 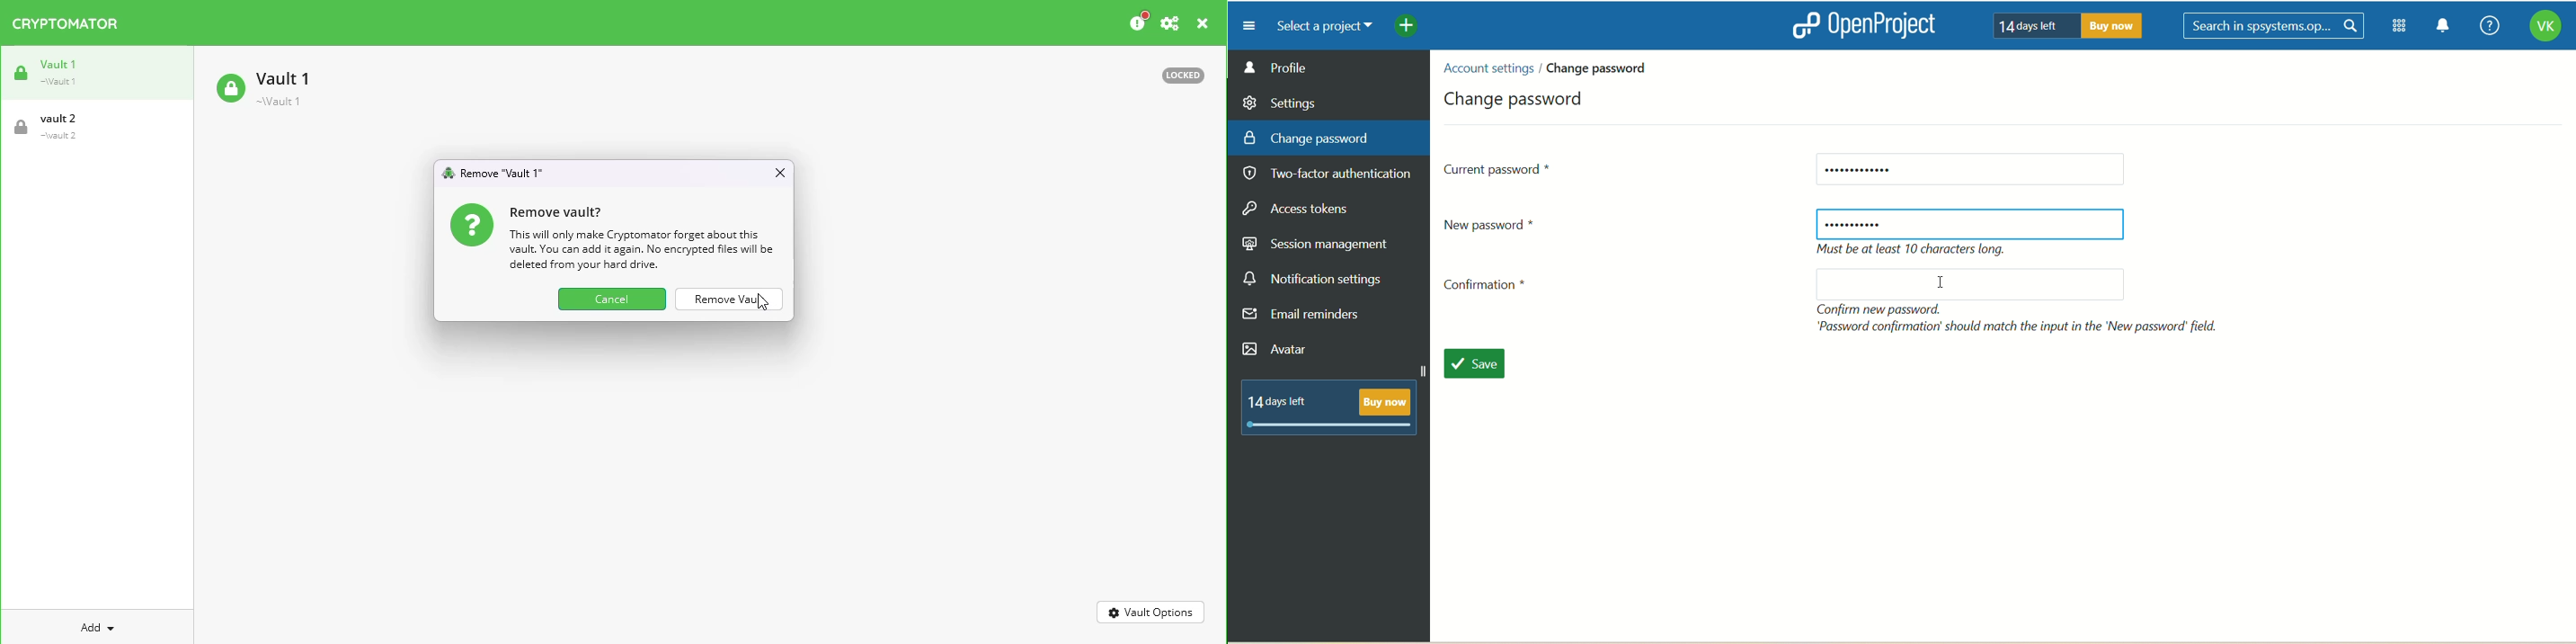 I want to click on text, so click(x=2021, y=318).